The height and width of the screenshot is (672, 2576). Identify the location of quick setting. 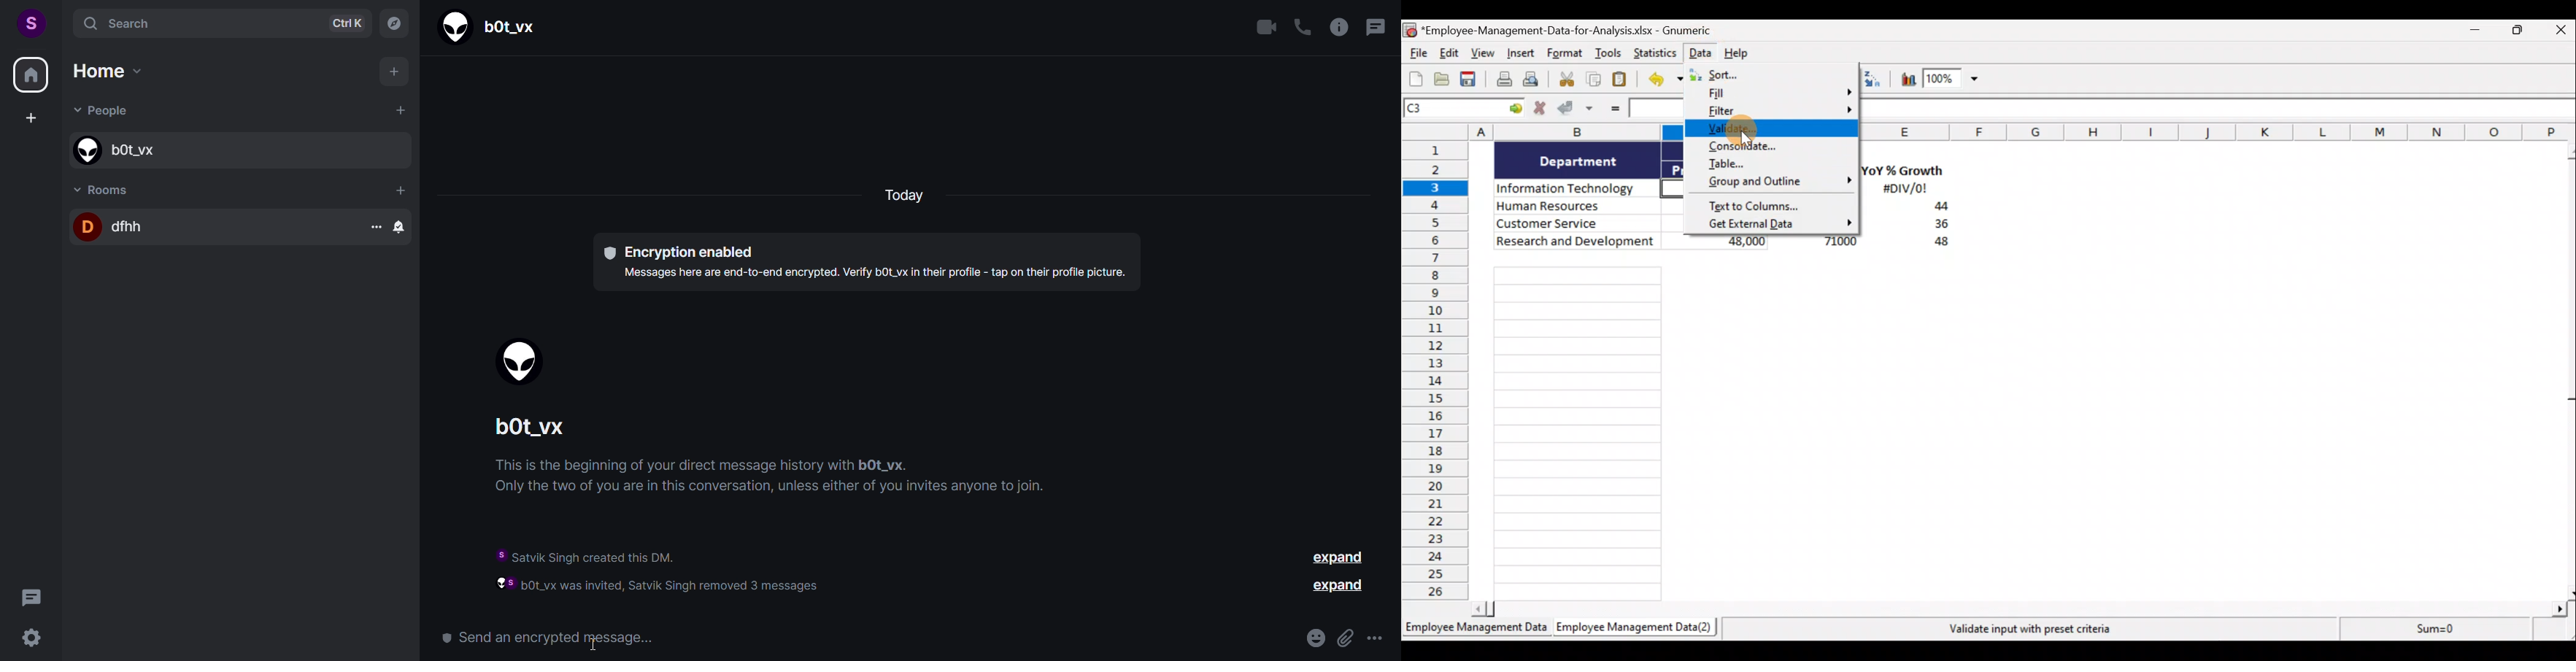
(31, 638).